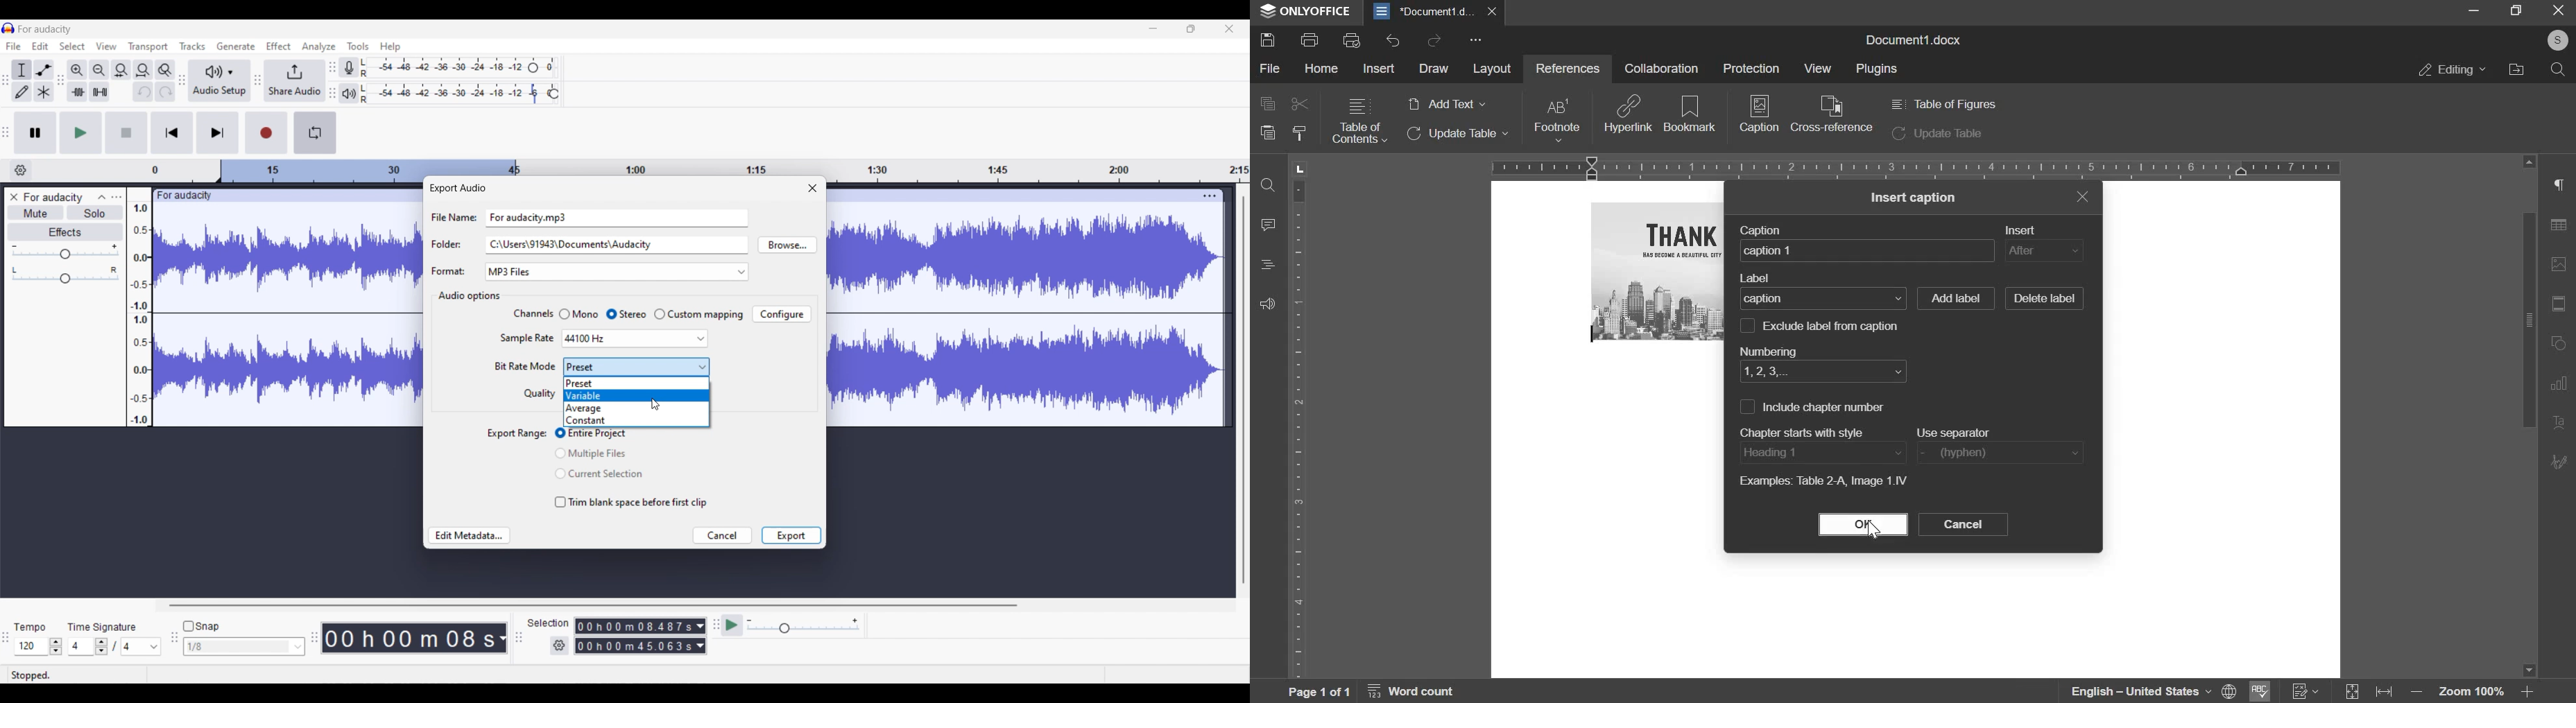  What do you see at coordinates (1916, 166) in the screenshot?
I see `horizontal scale` at bounding box center [1916, 166].